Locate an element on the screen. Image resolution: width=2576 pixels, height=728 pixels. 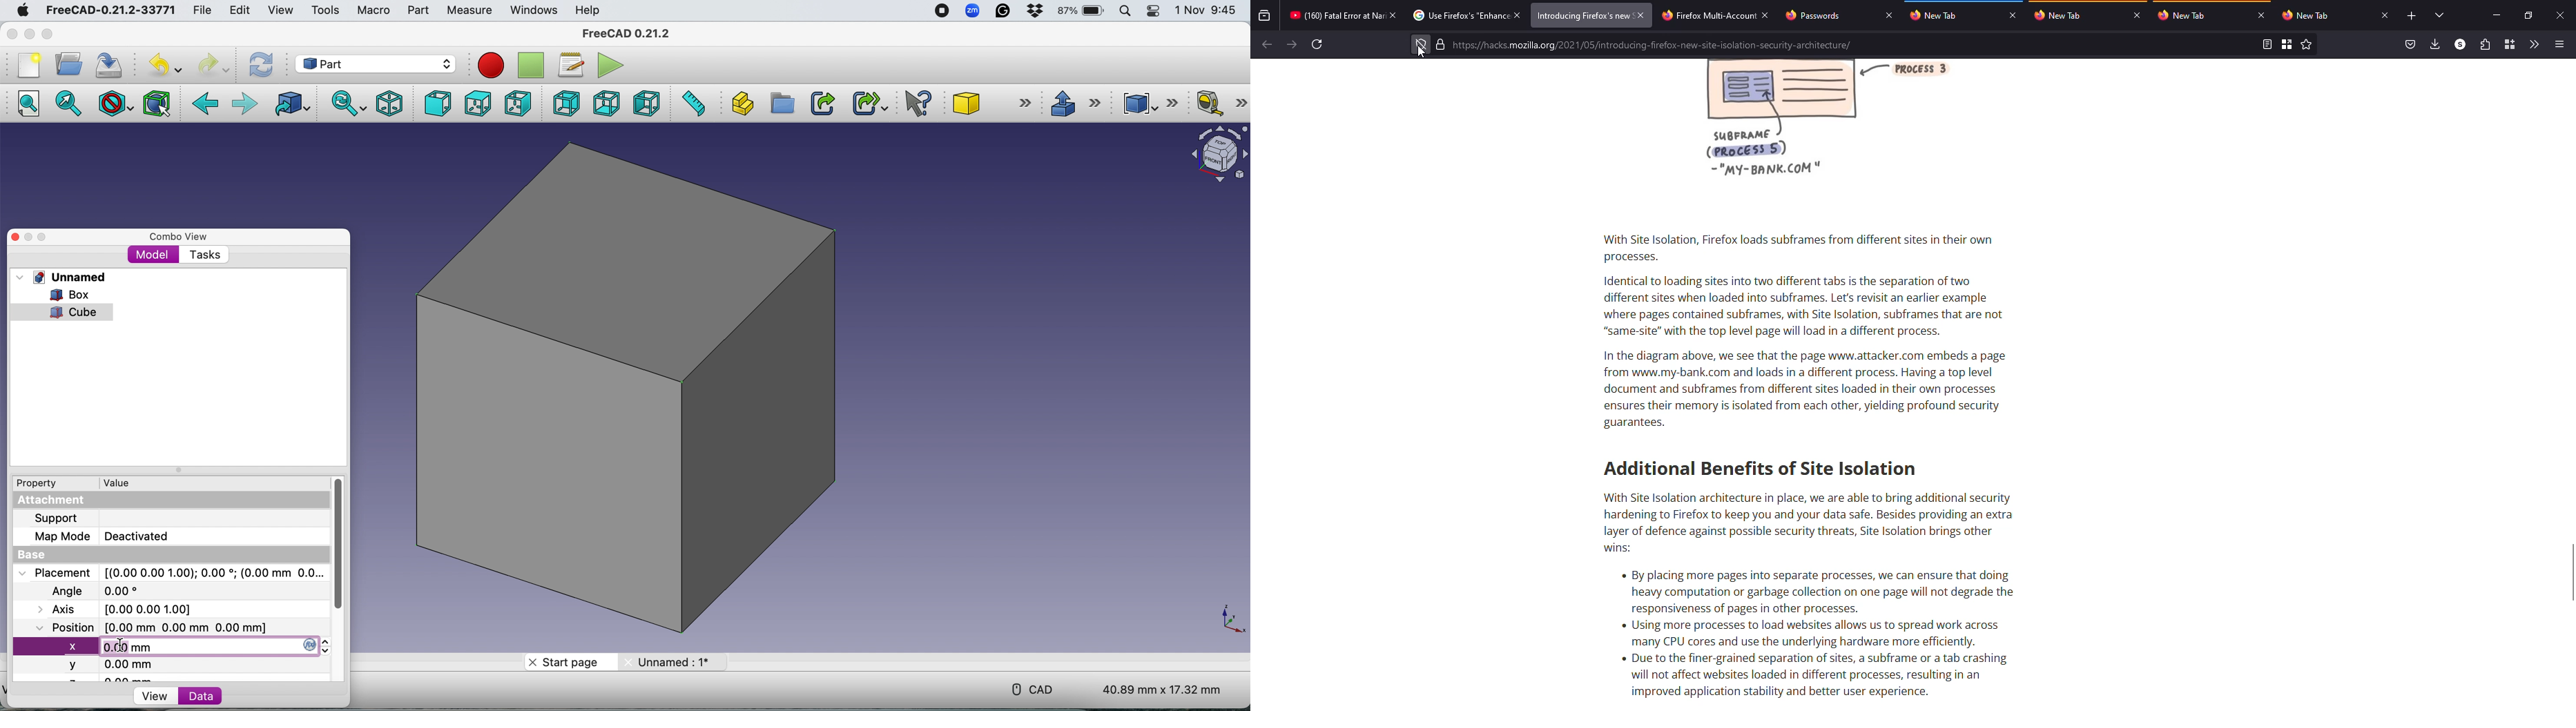
Combo view is located at coordinates (180, 237).